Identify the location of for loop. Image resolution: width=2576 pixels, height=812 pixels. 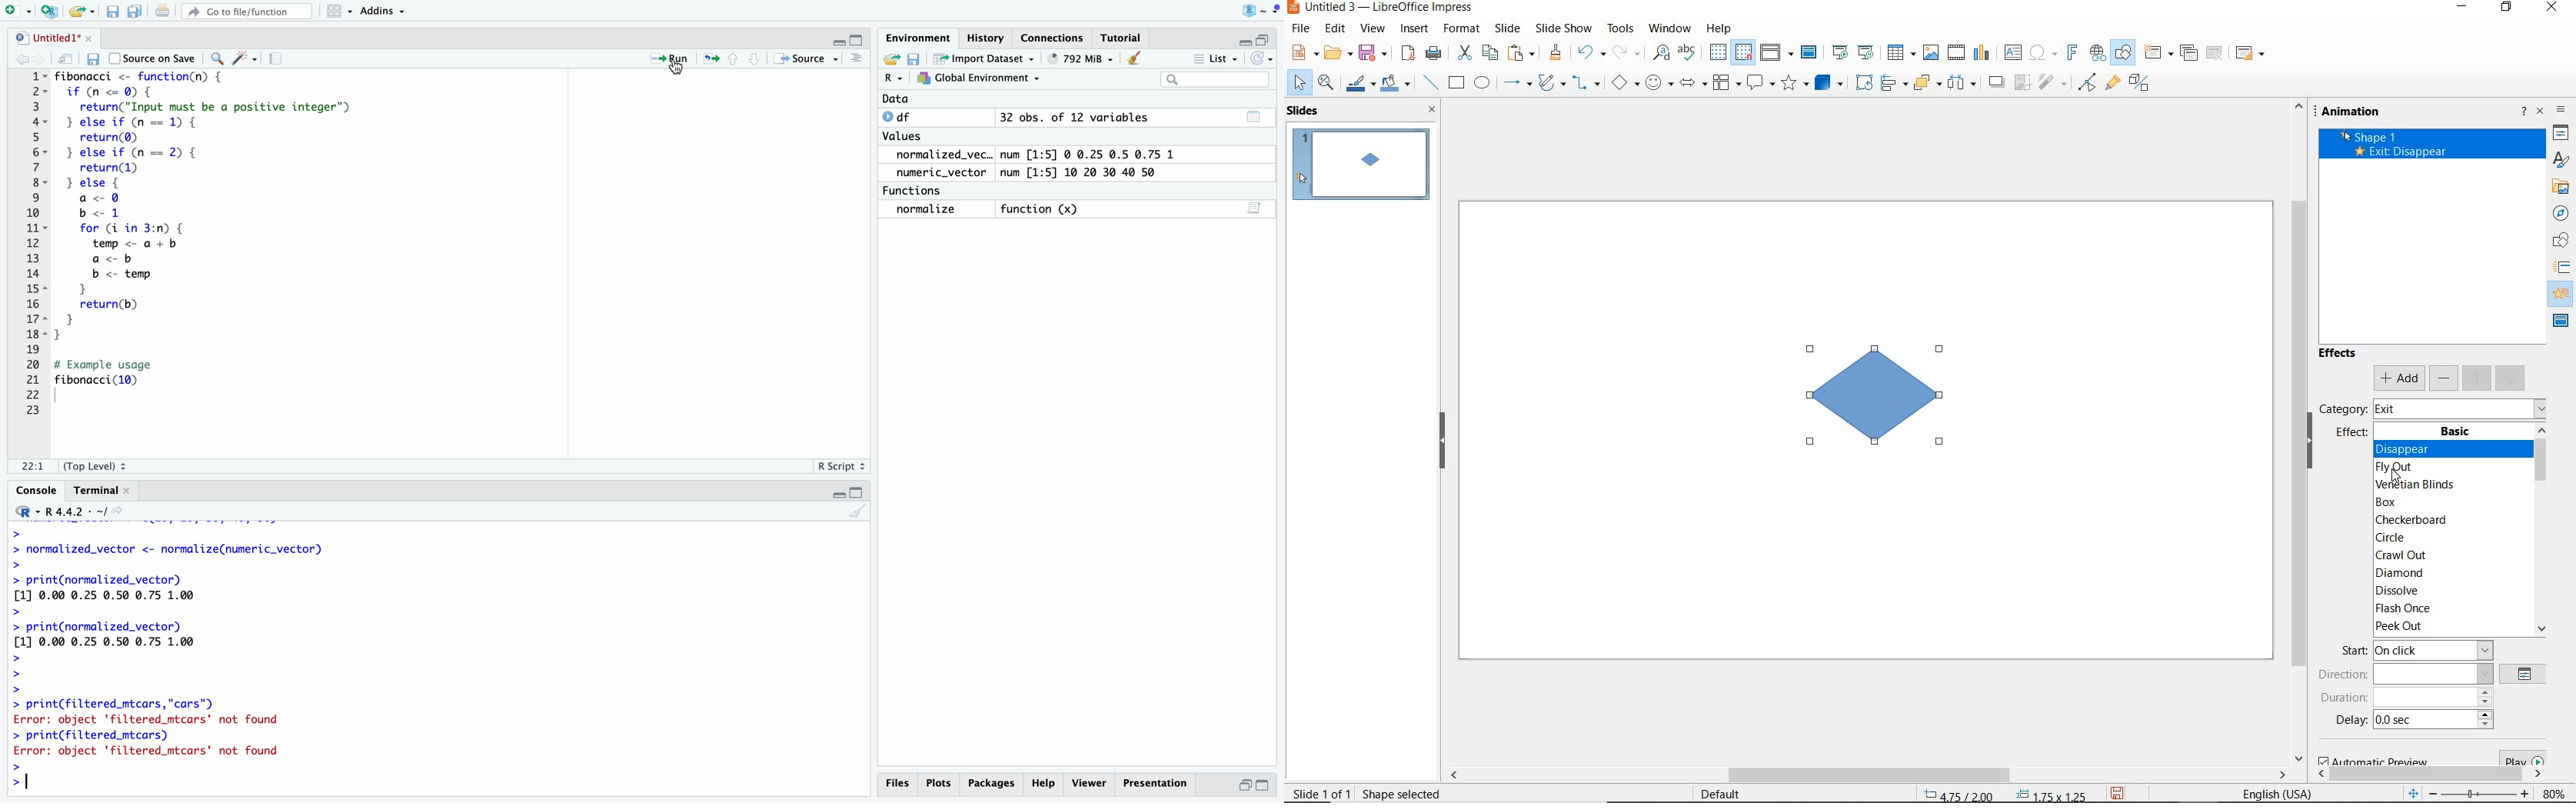
(146, 283).